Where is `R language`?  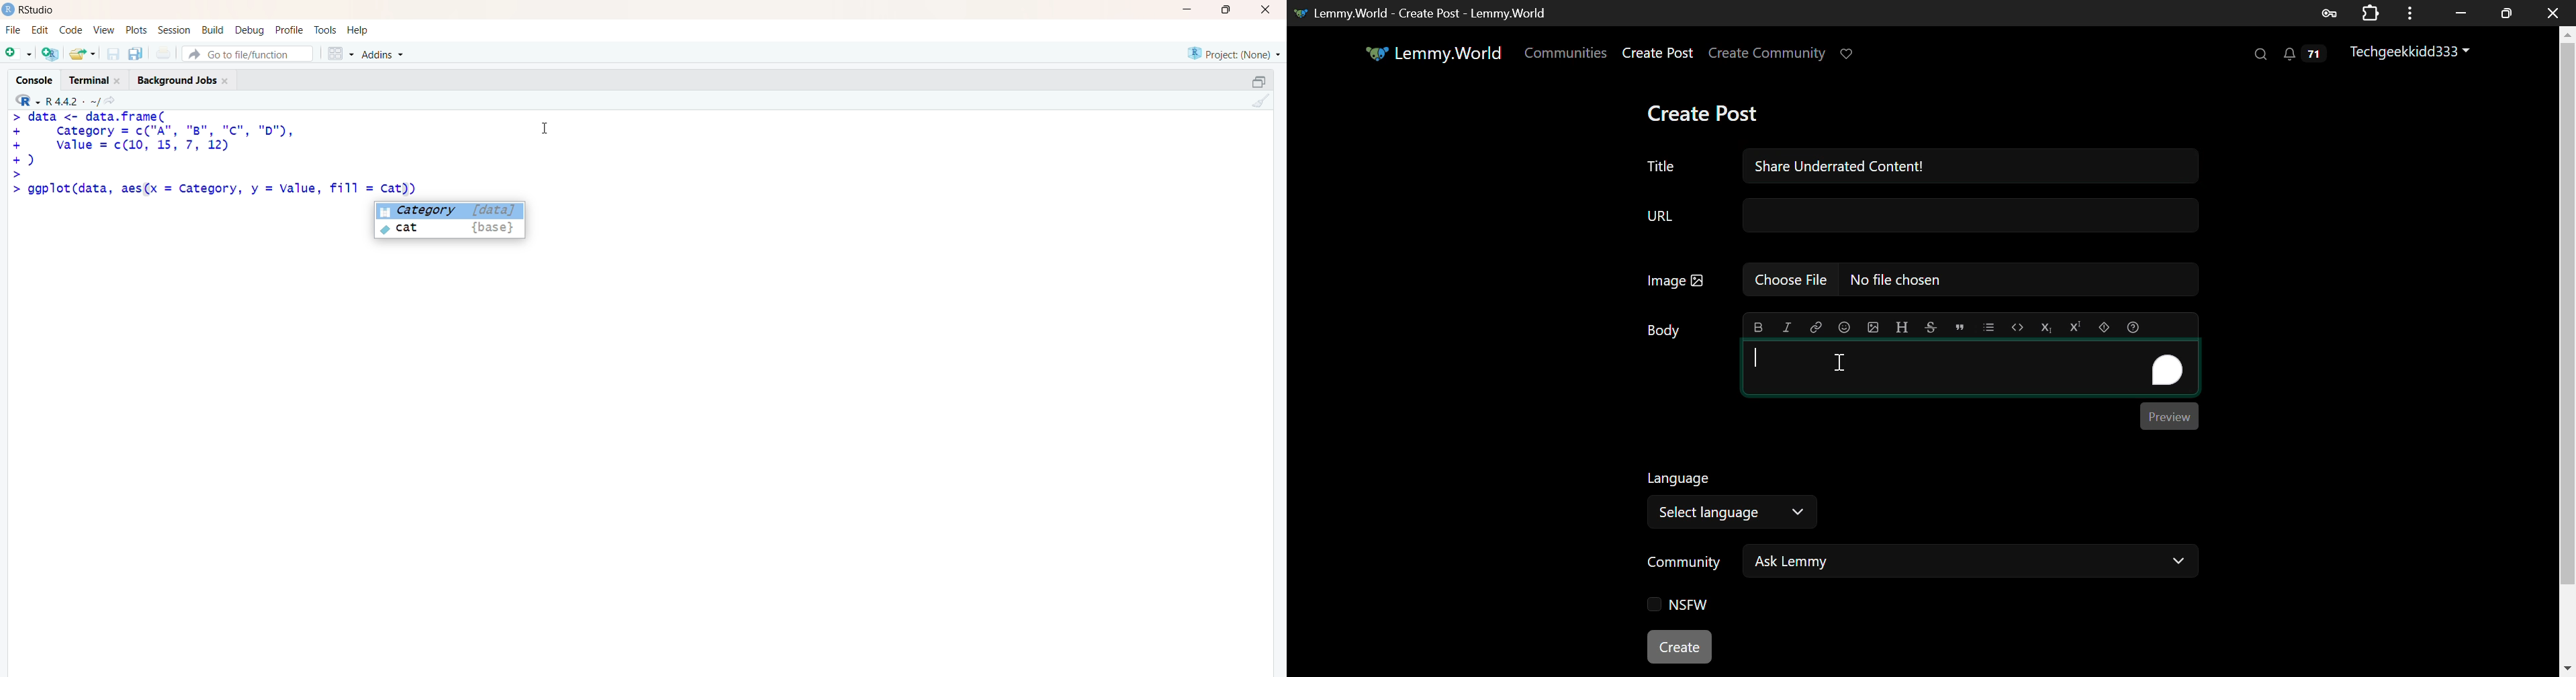 R language is located at coordinates (29, 101).